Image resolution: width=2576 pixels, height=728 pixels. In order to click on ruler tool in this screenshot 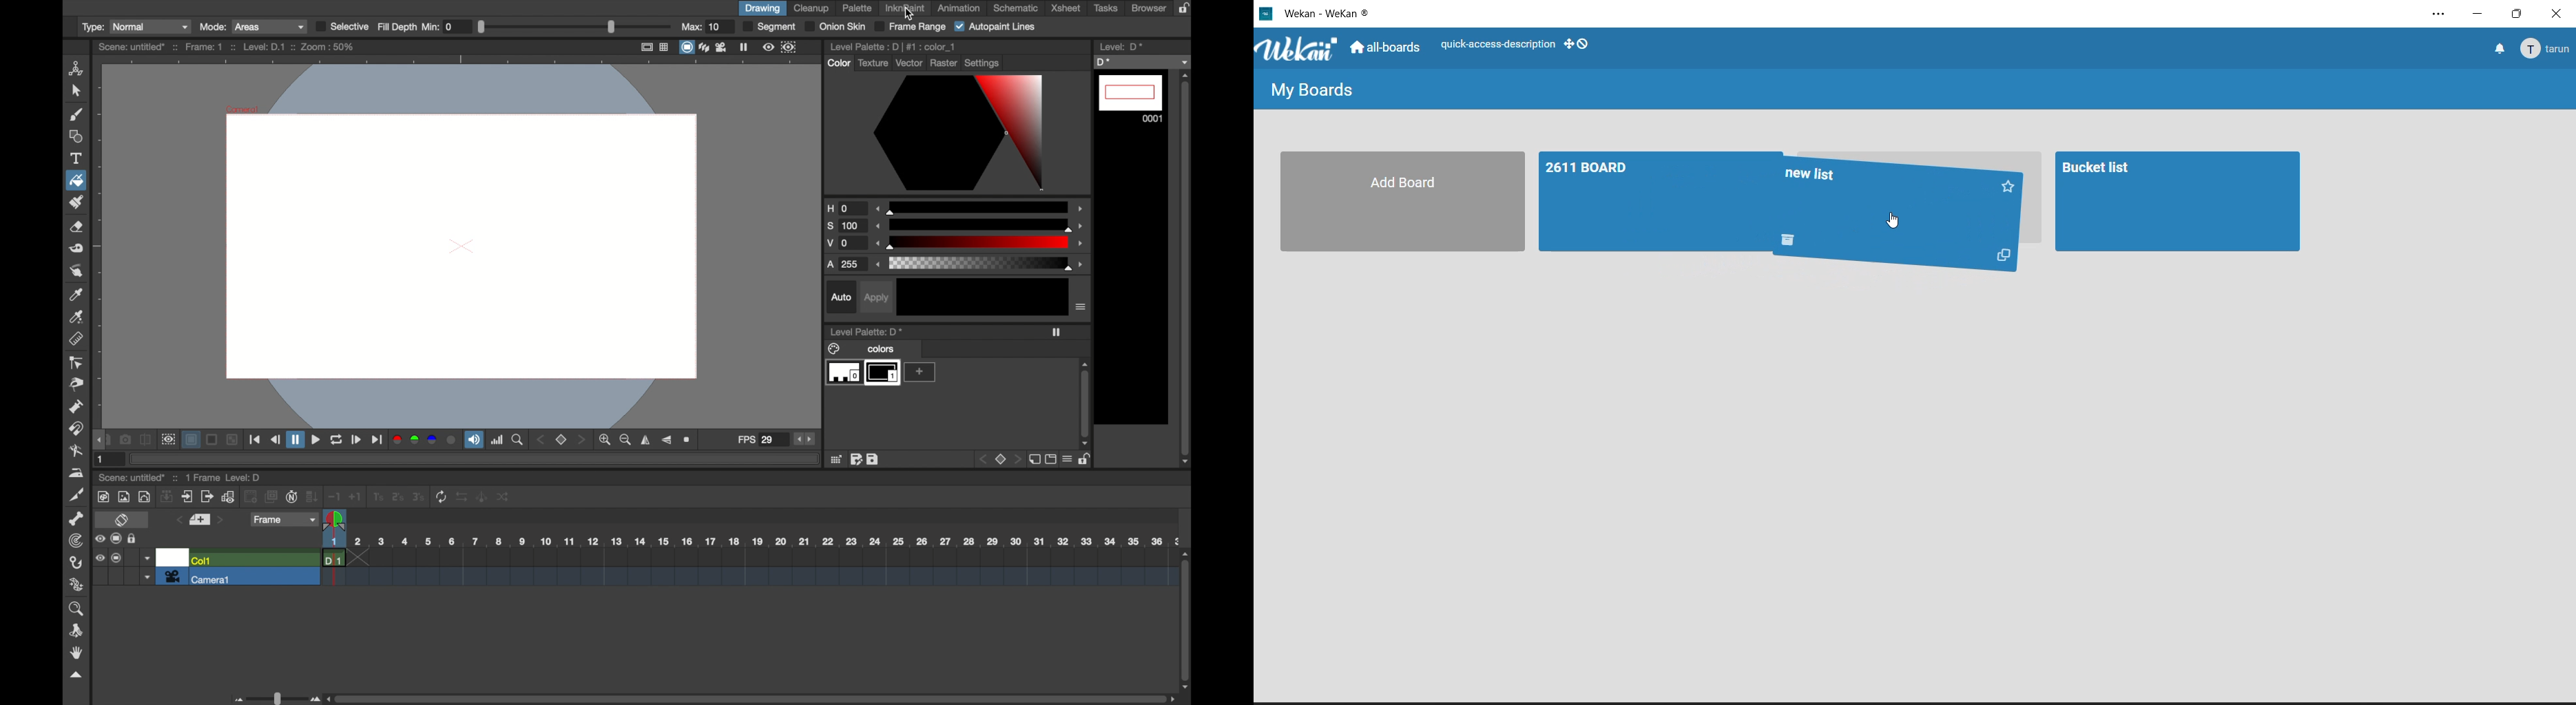, I will do `click(75, 339)`.